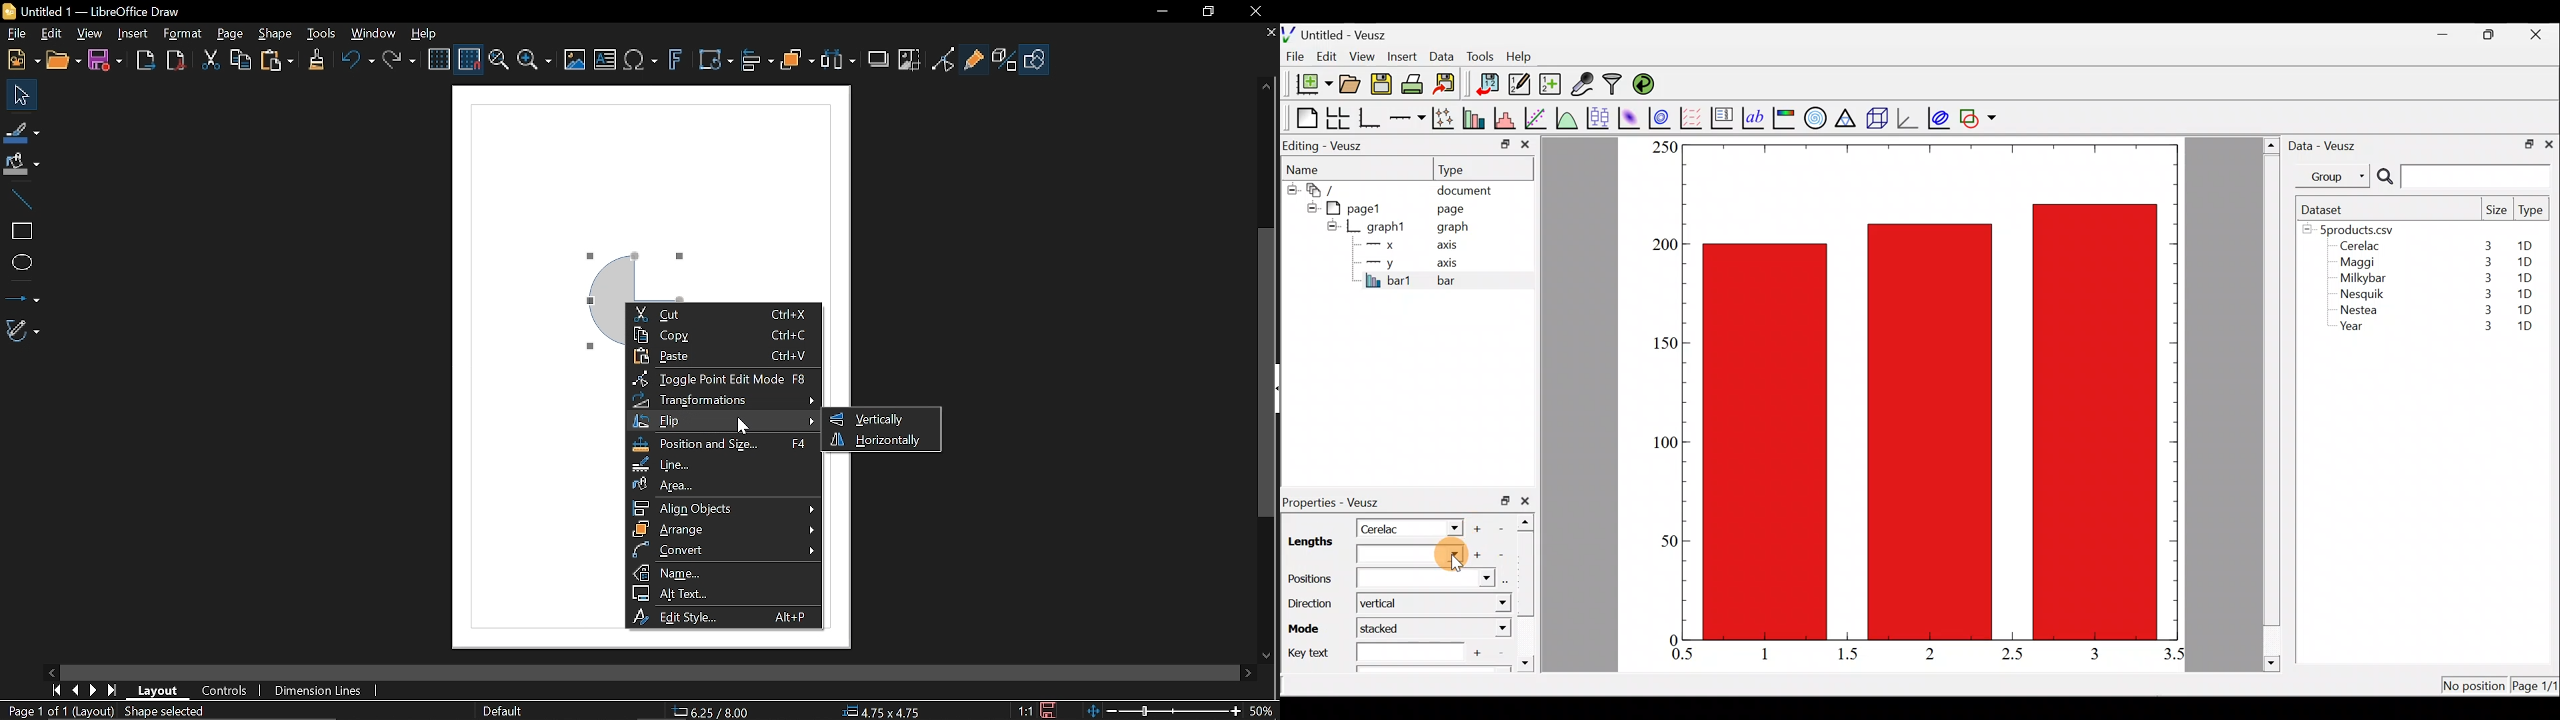  What do you see at coordinates (678, 60) in the screenshot?
I see `Insert fontwork` at bounding box center [678, 60].